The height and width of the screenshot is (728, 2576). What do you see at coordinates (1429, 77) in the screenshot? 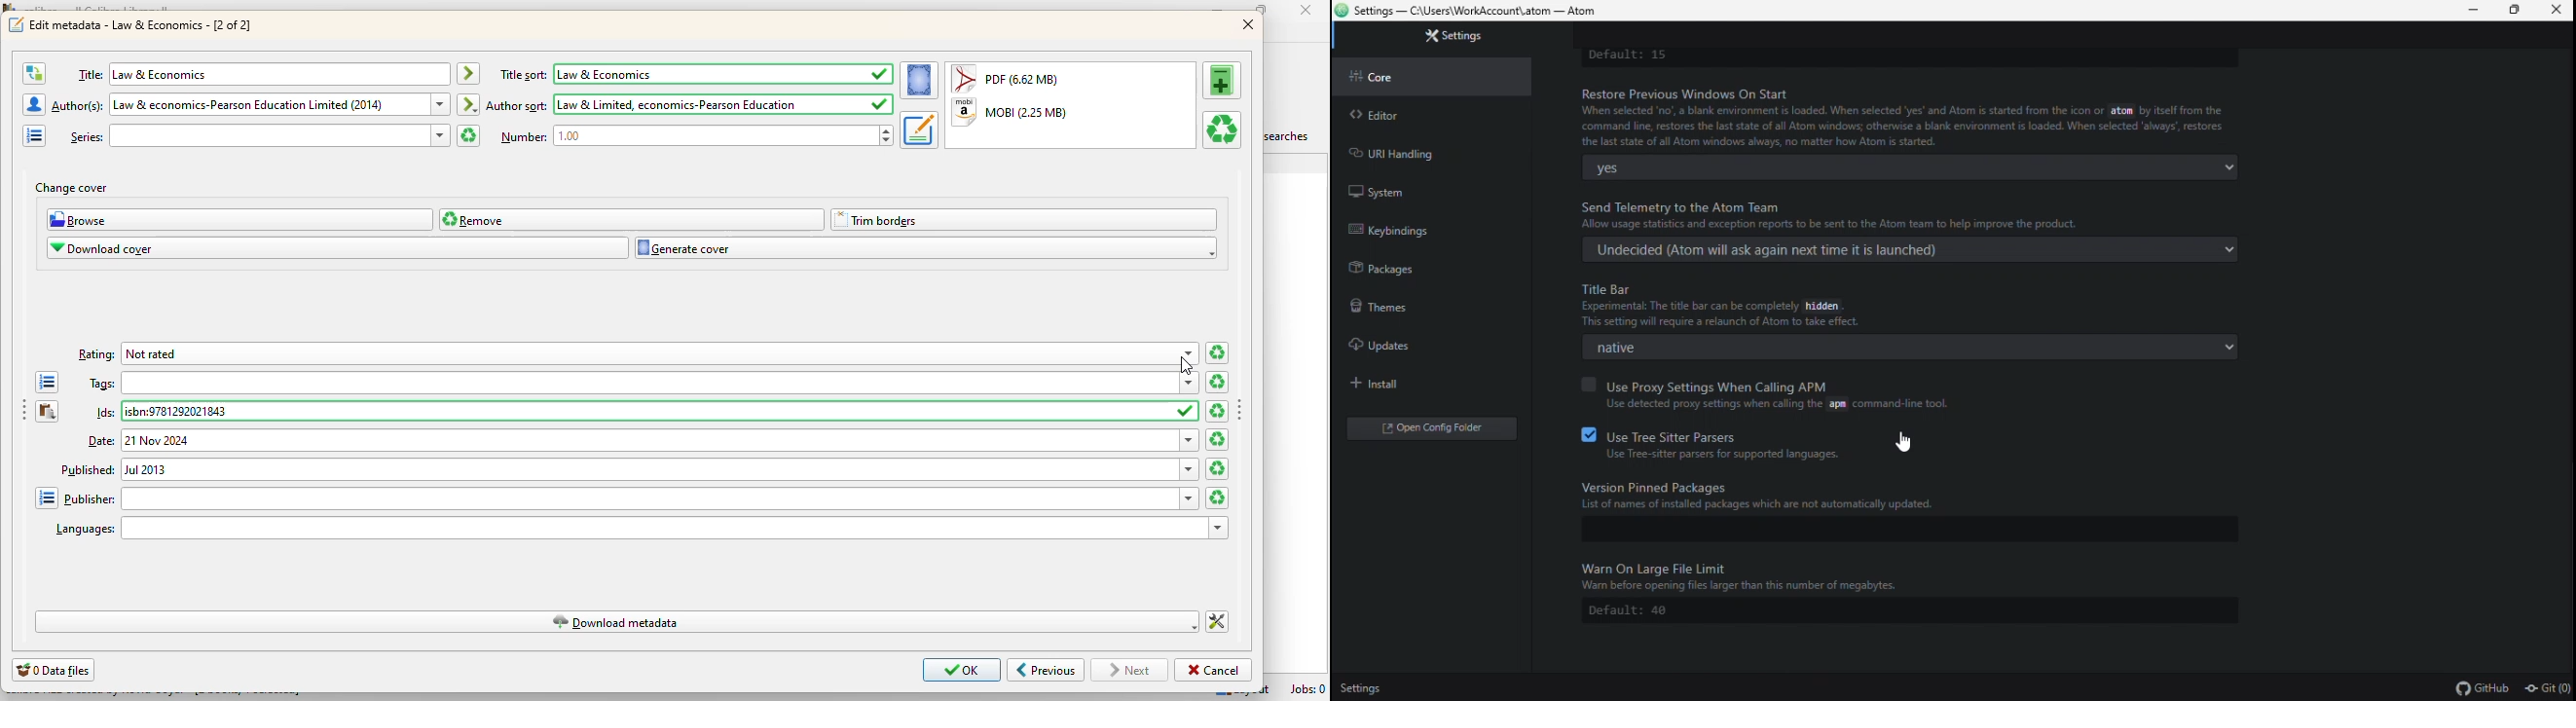
I see `Core settings` at bounding box center [1429, 77].